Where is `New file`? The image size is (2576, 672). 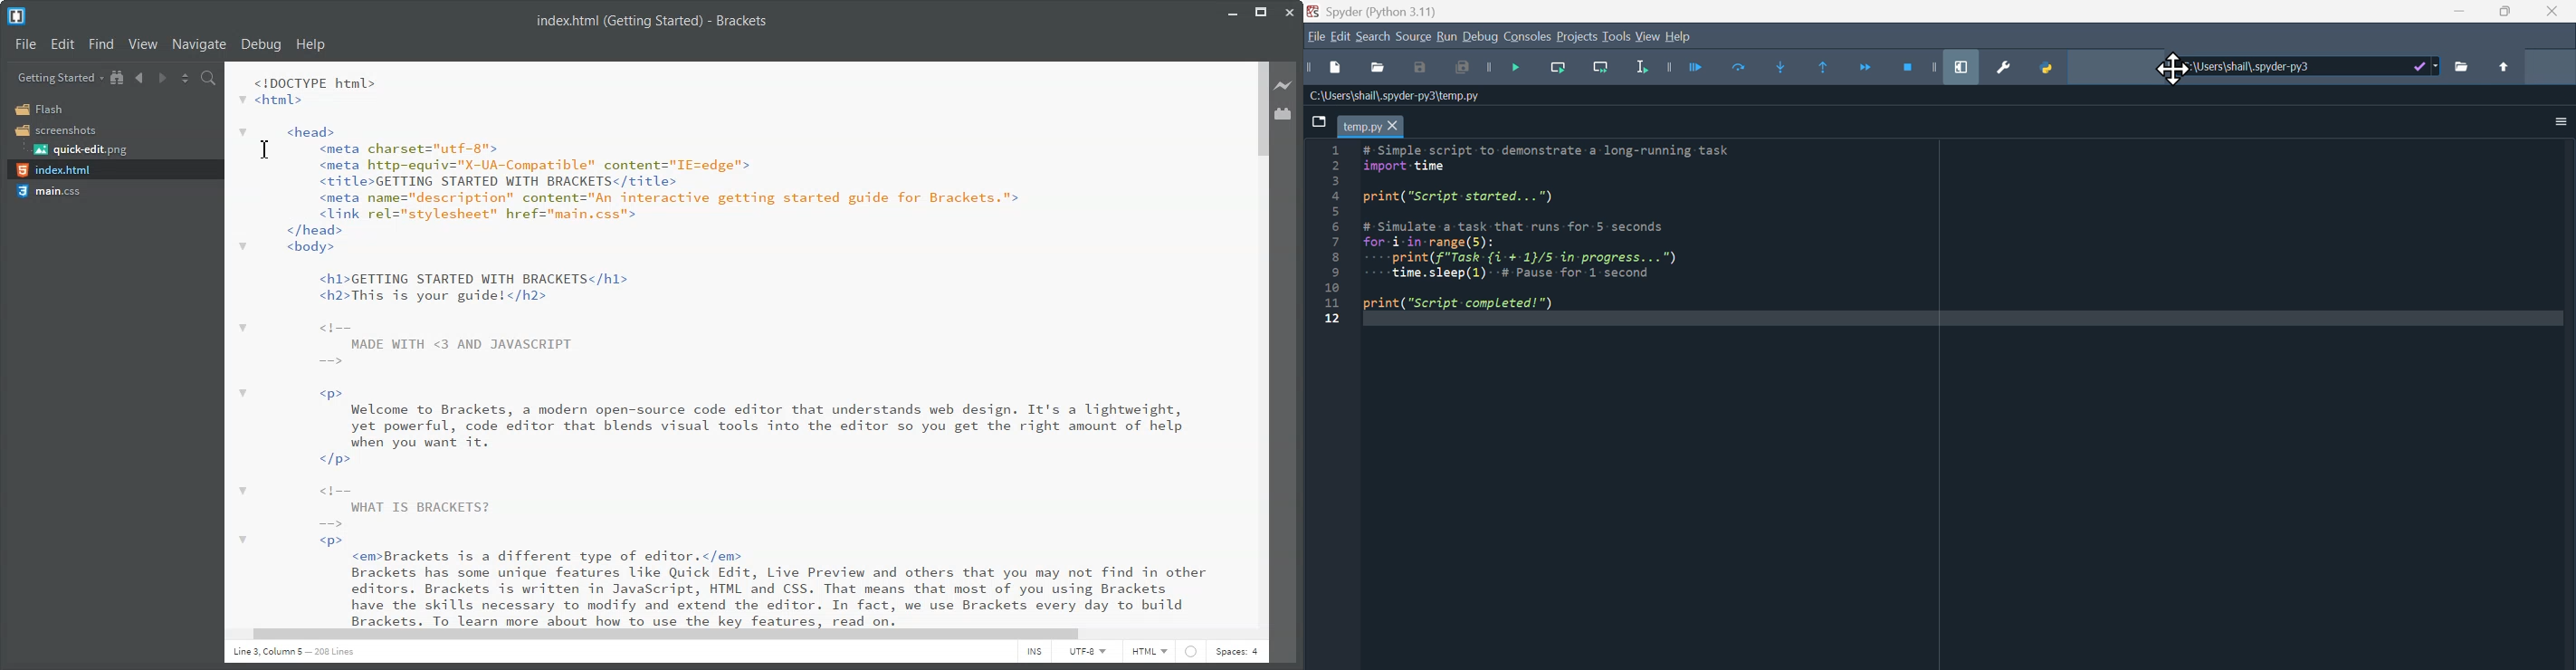 New file is located at coordinates (1327, 72).